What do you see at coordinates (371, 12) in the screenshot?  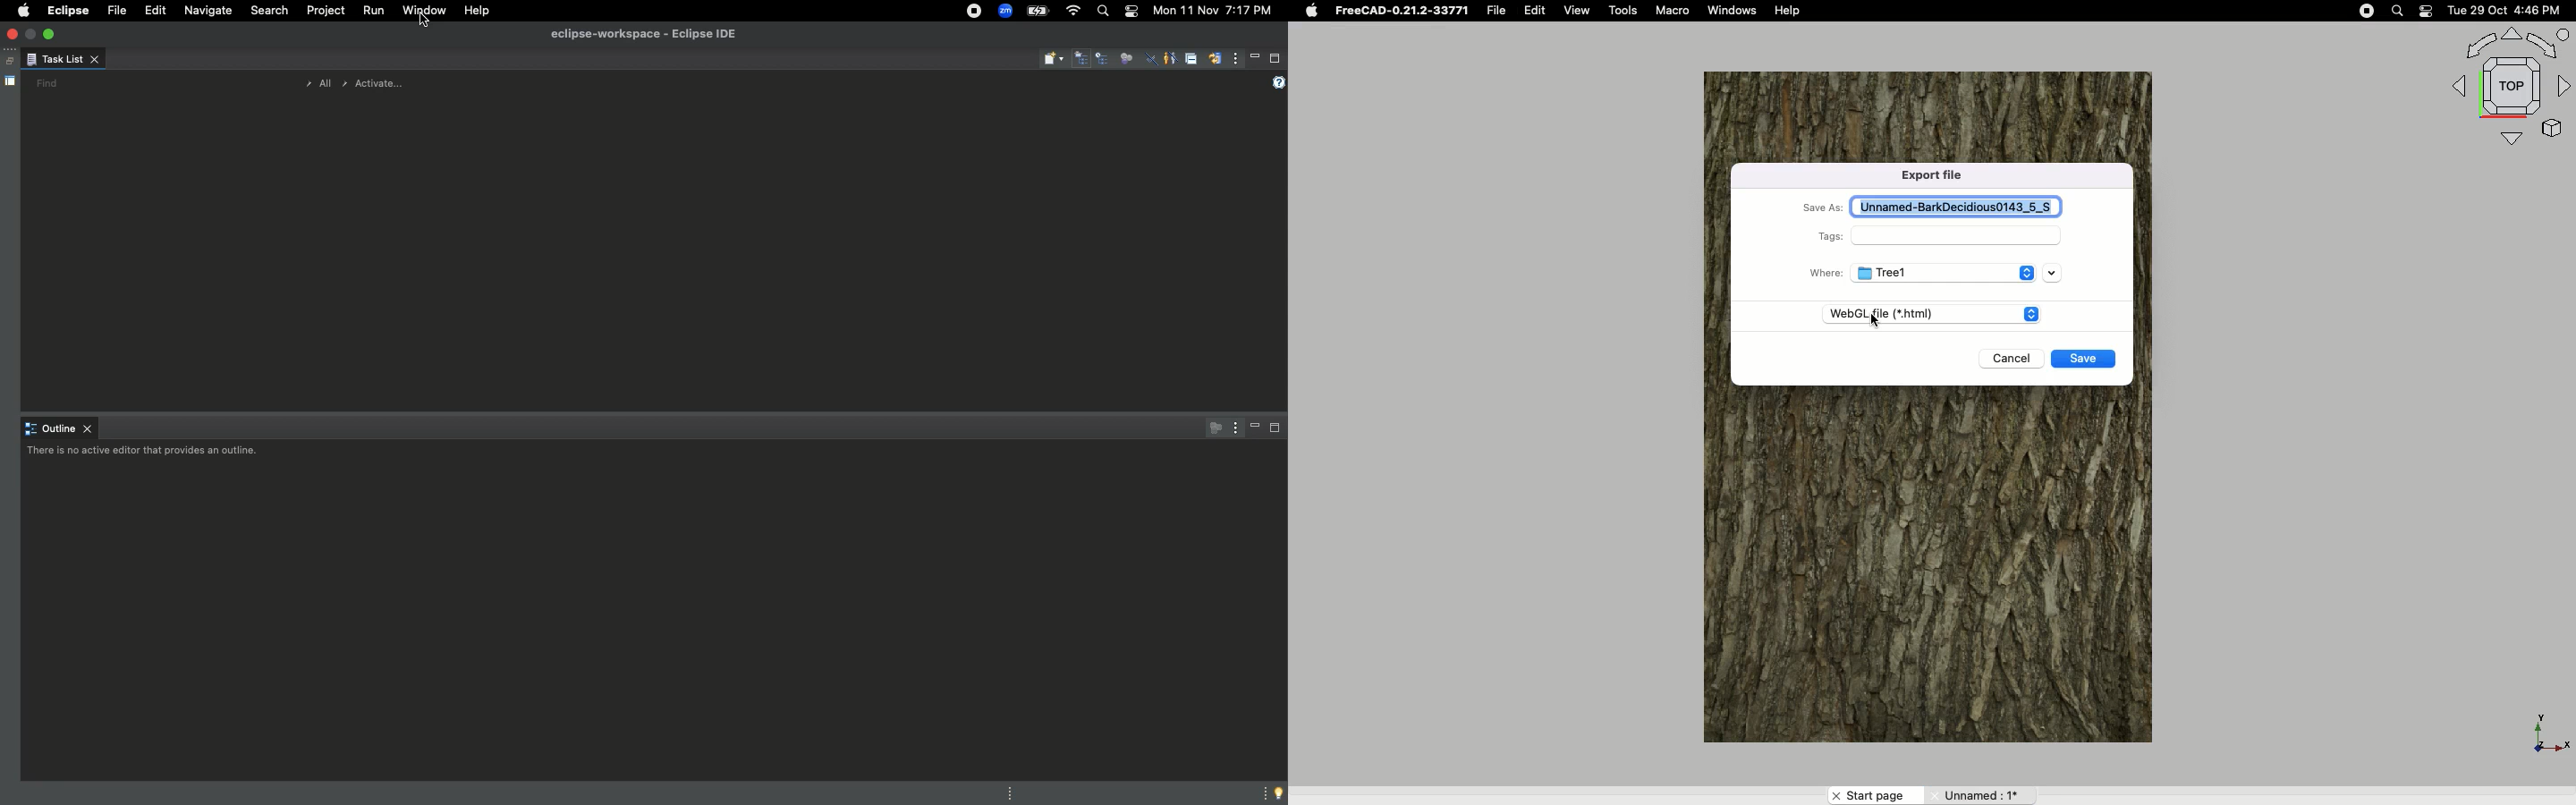 I see `Run` at bounding box center [371, 12].